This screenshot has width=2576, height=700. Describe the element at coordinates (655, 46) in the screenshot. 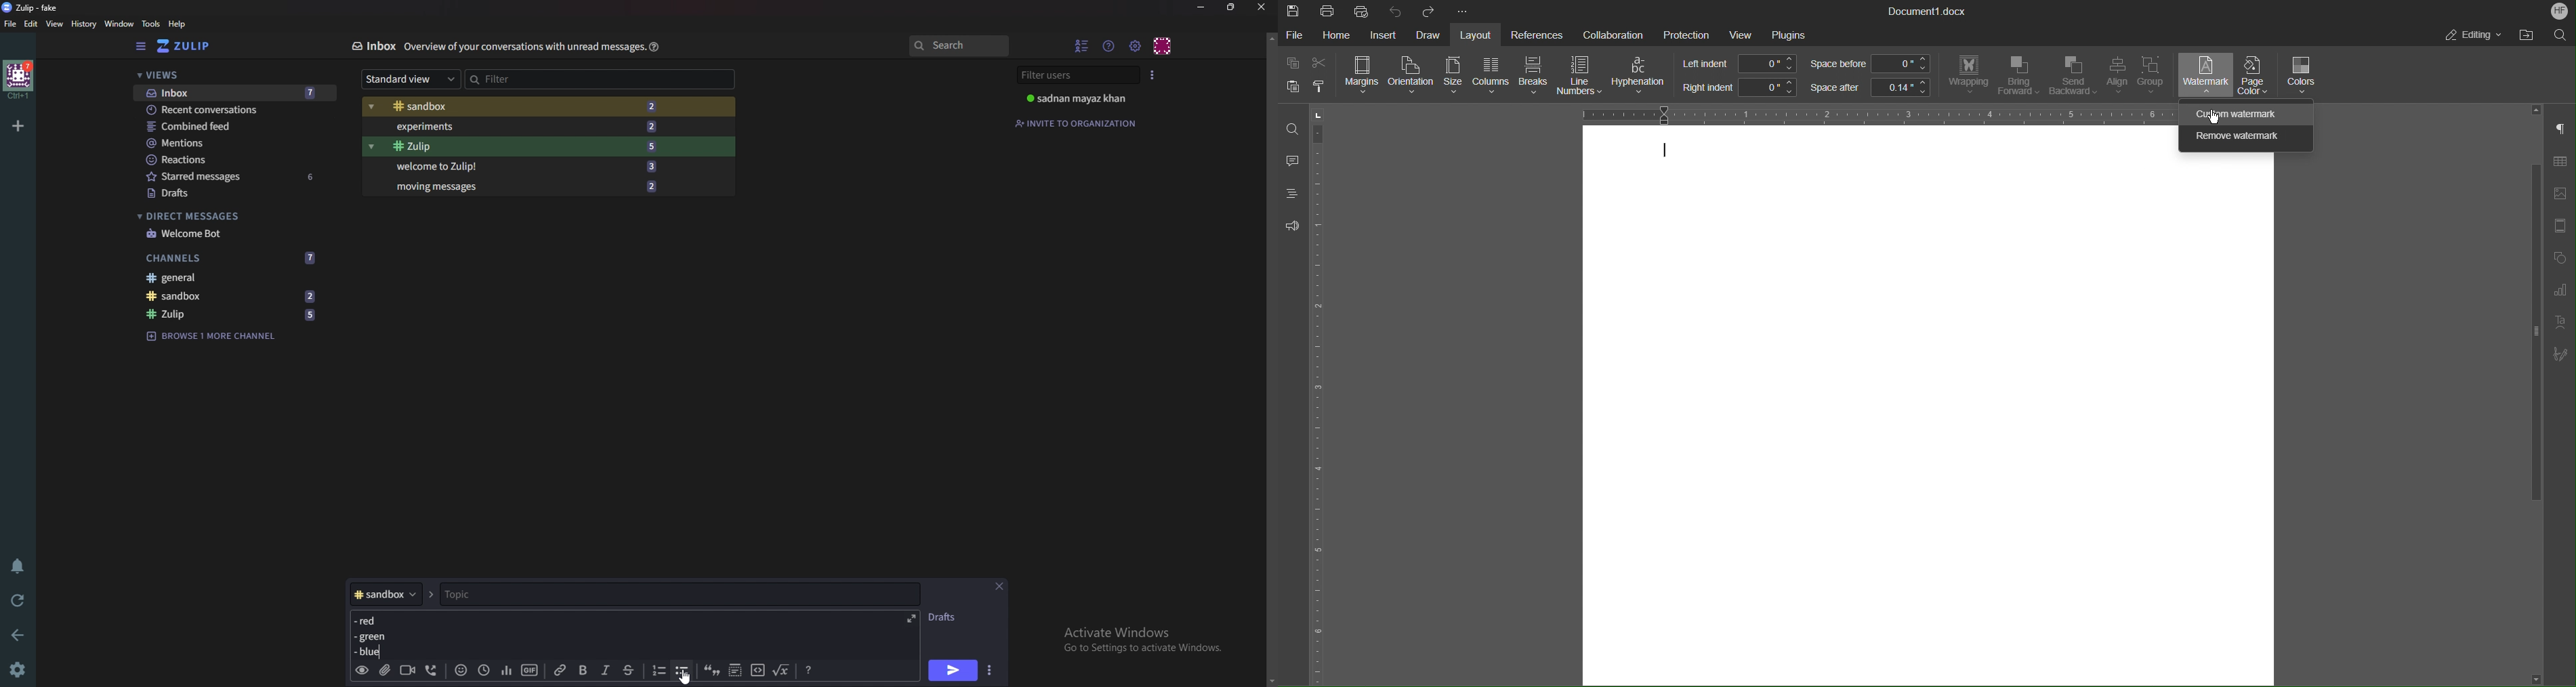

I see `Help` at that location.